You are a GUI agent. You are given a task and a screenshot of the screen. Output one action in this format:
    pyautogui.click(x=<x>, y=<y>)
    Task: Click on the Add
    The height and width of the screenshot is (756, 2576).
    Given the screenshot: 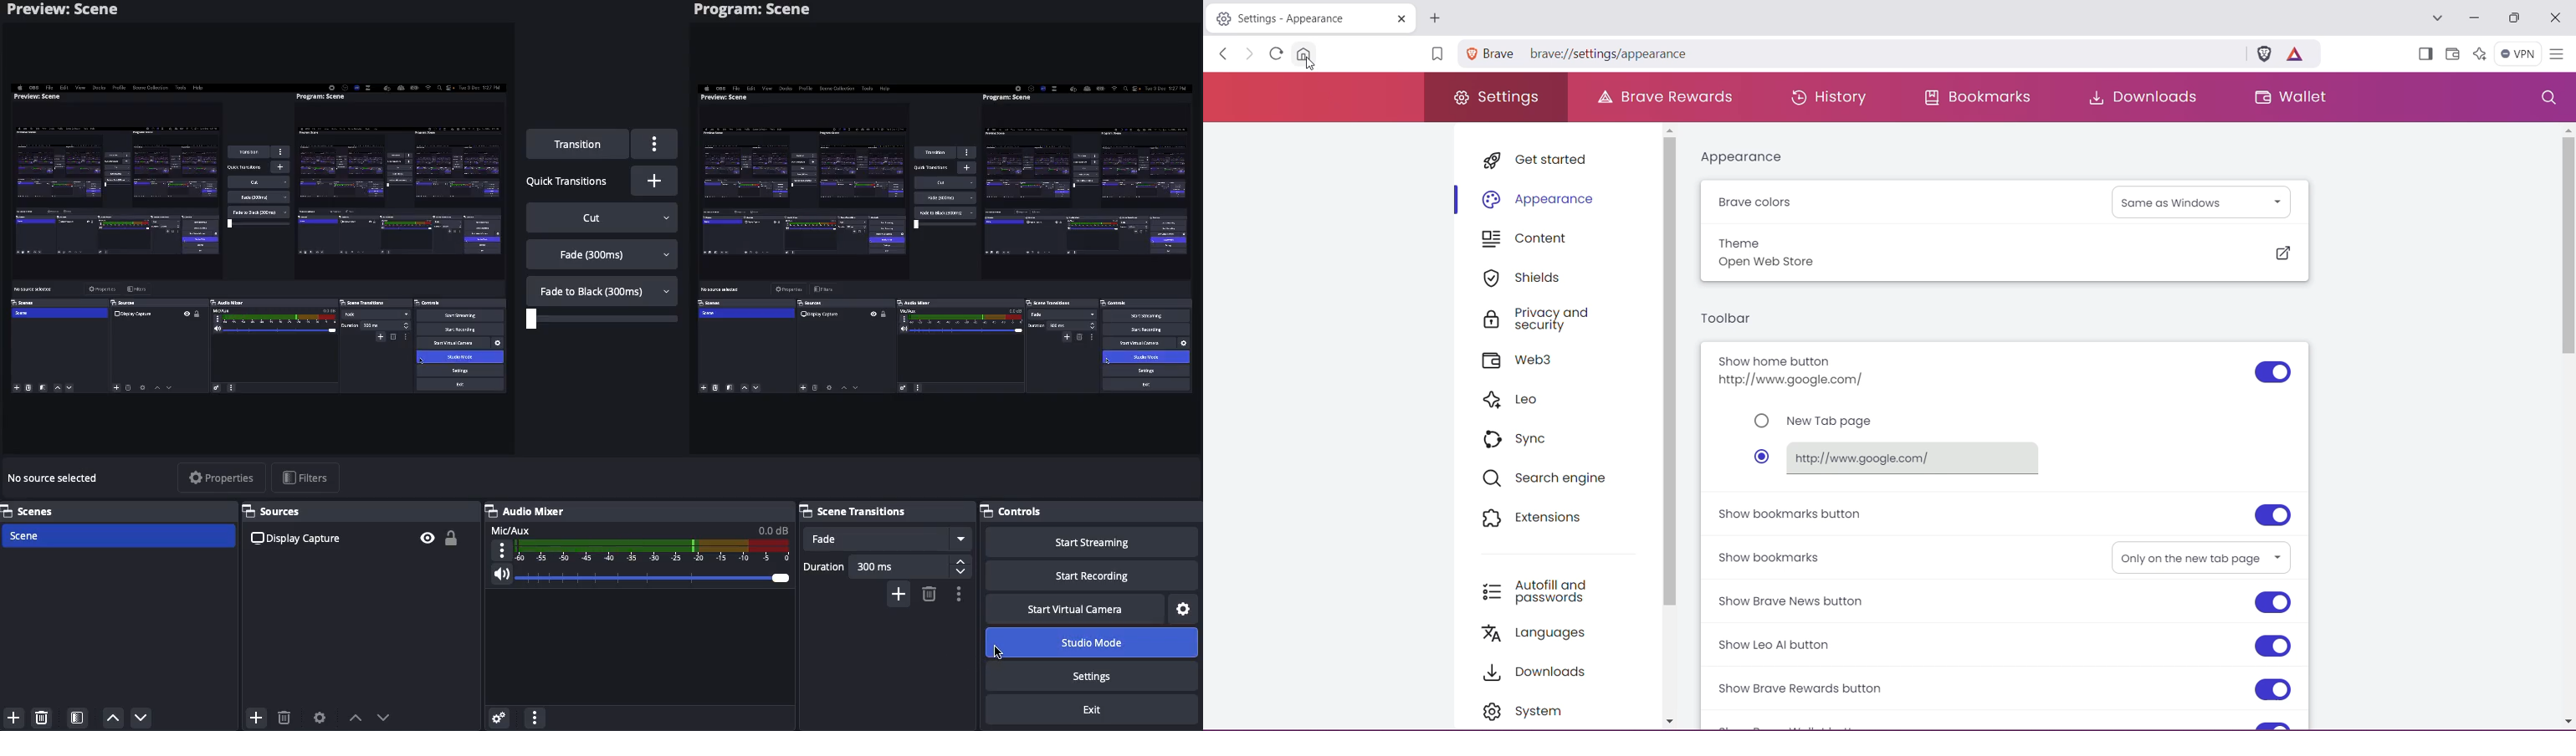 What is the action you would take?
    pyautogui.click(x=899, y=595)
    